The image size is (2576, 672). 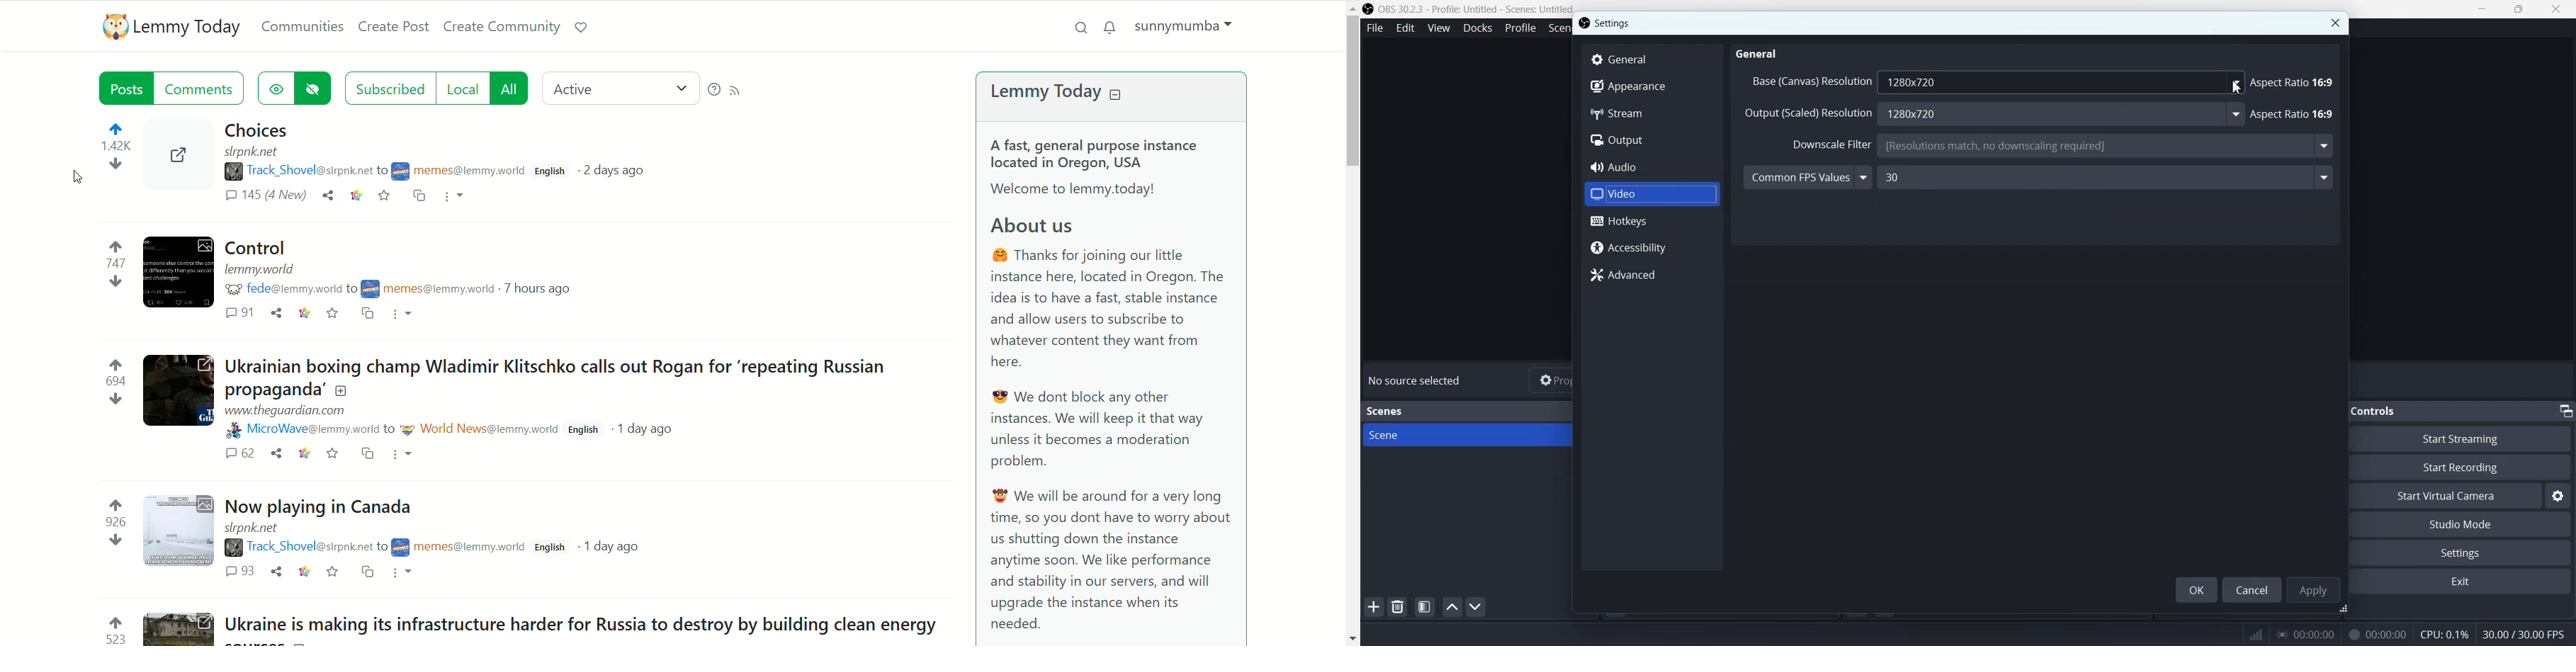 I want to click on URL, so click(x=259, y=152).